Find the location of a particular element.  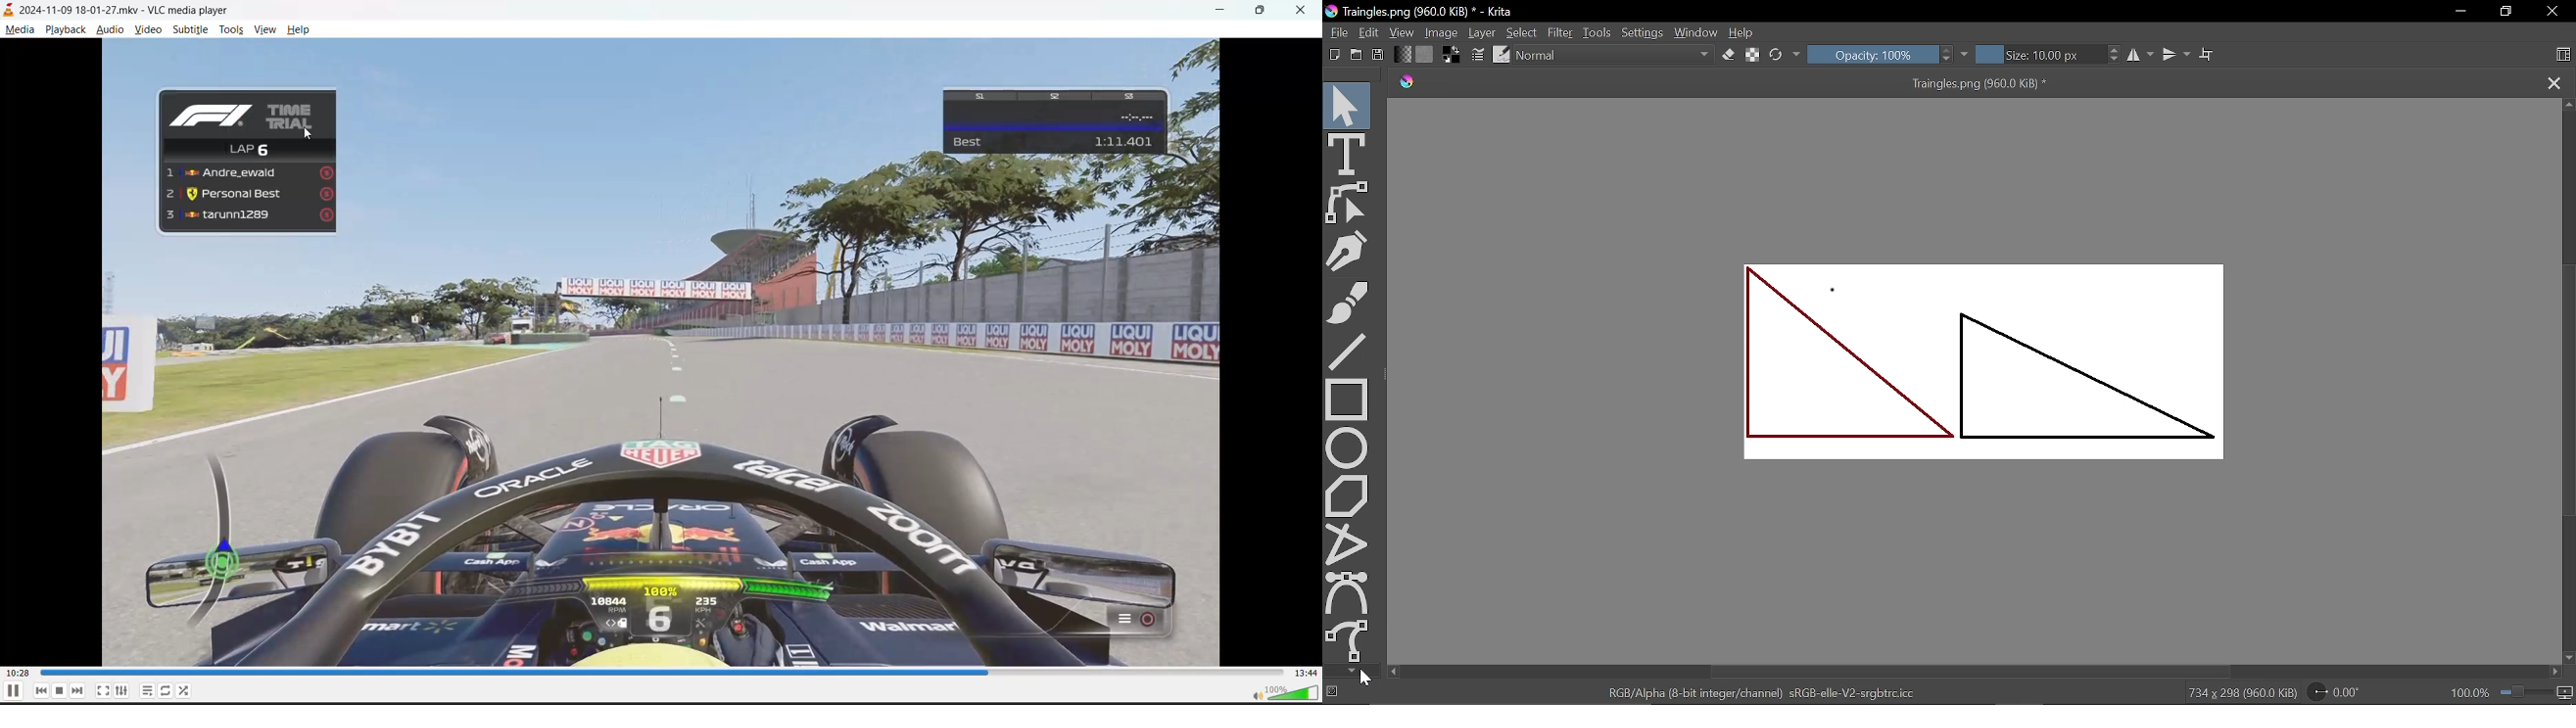

cursor is located at coordinates (306, 134).